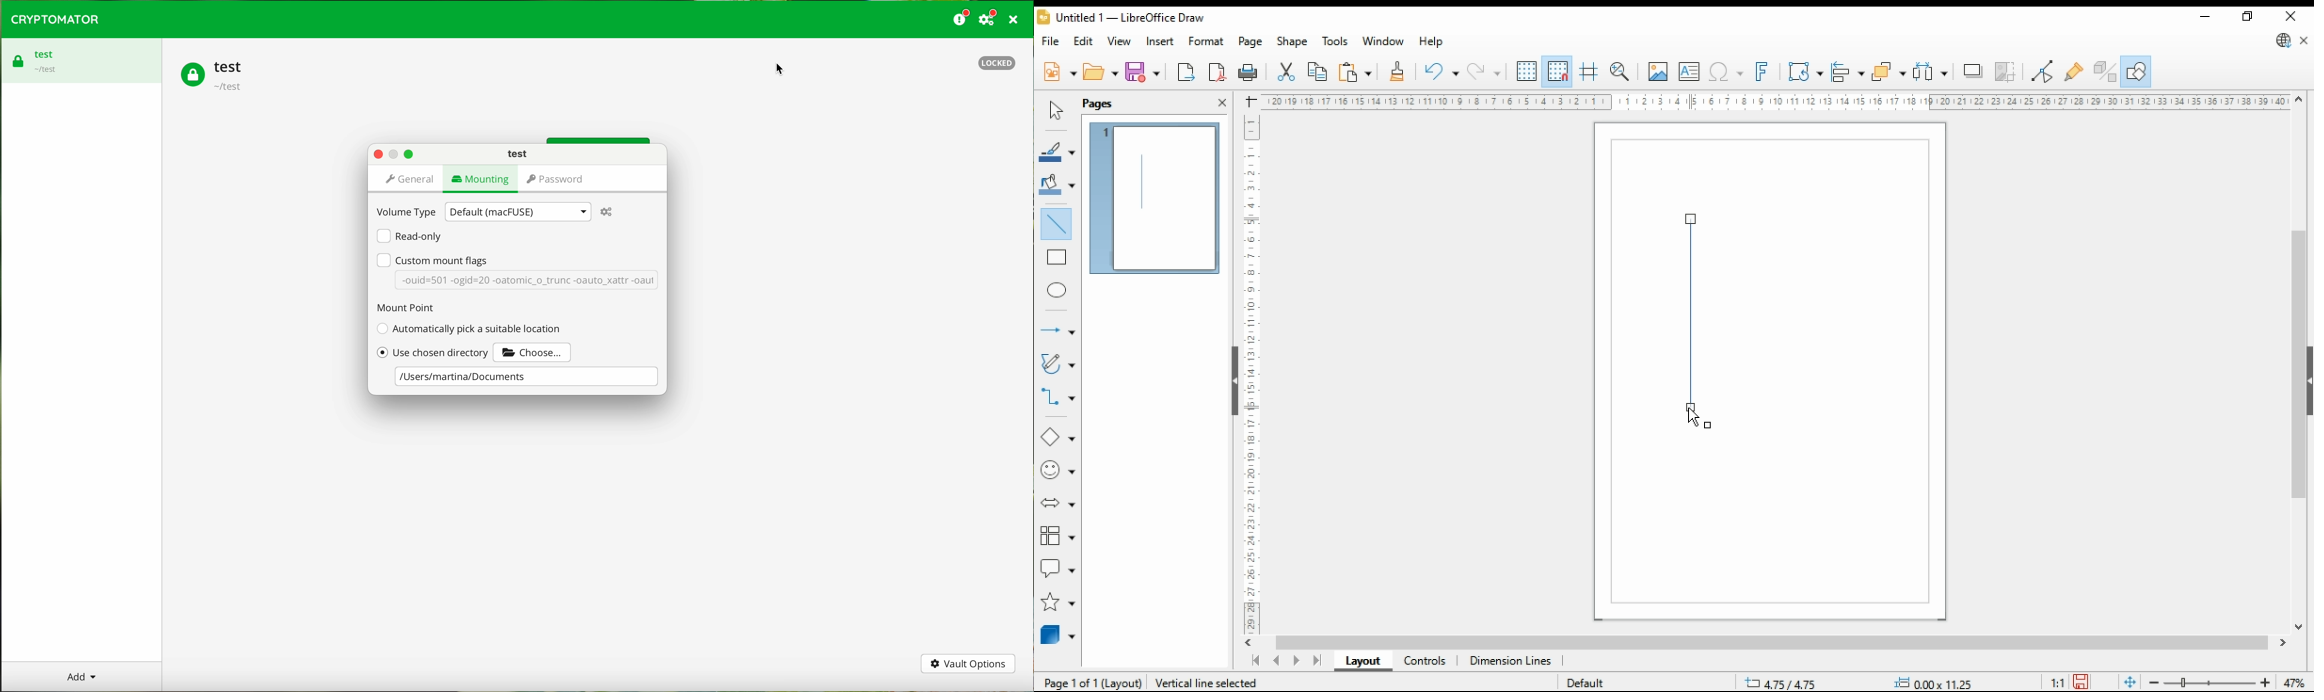  Describe the element at coordinates (1440, 72) in the screenshot. I see `undo` at that location.